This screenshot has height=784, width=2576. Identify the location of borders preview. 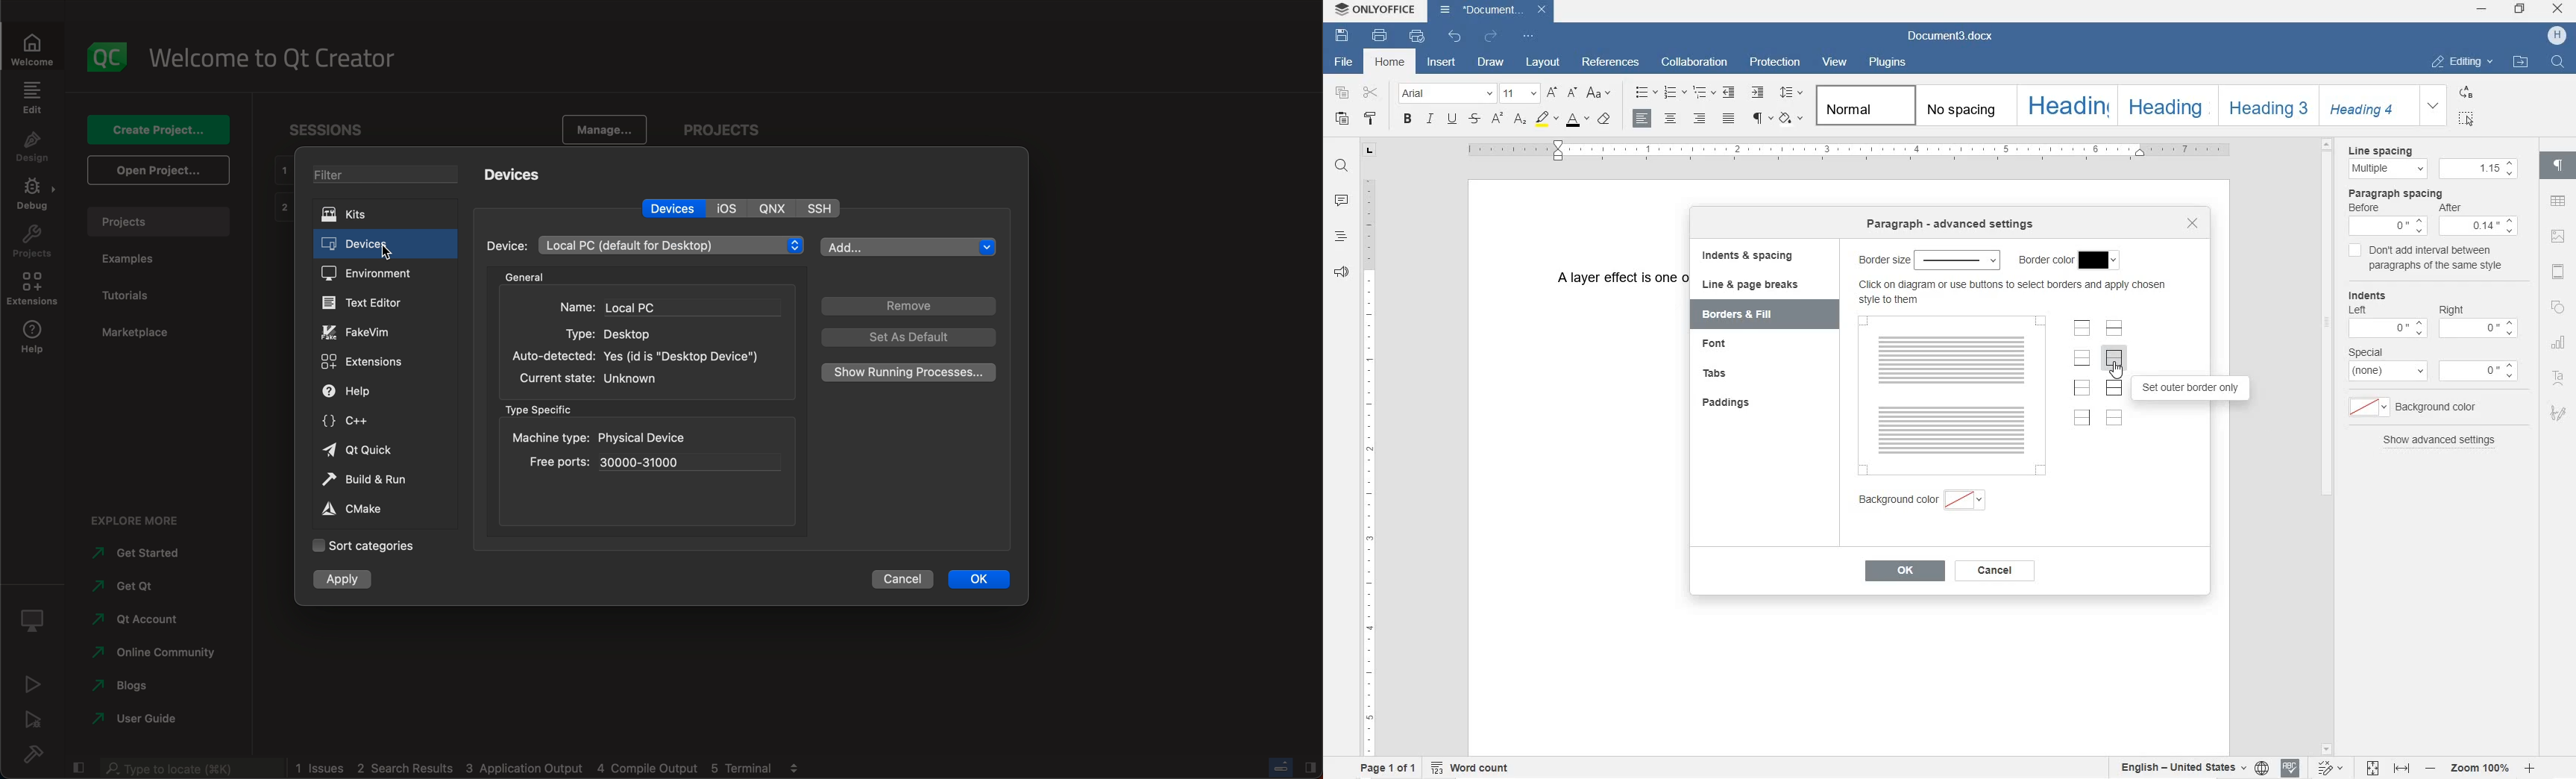
(1950, 395).